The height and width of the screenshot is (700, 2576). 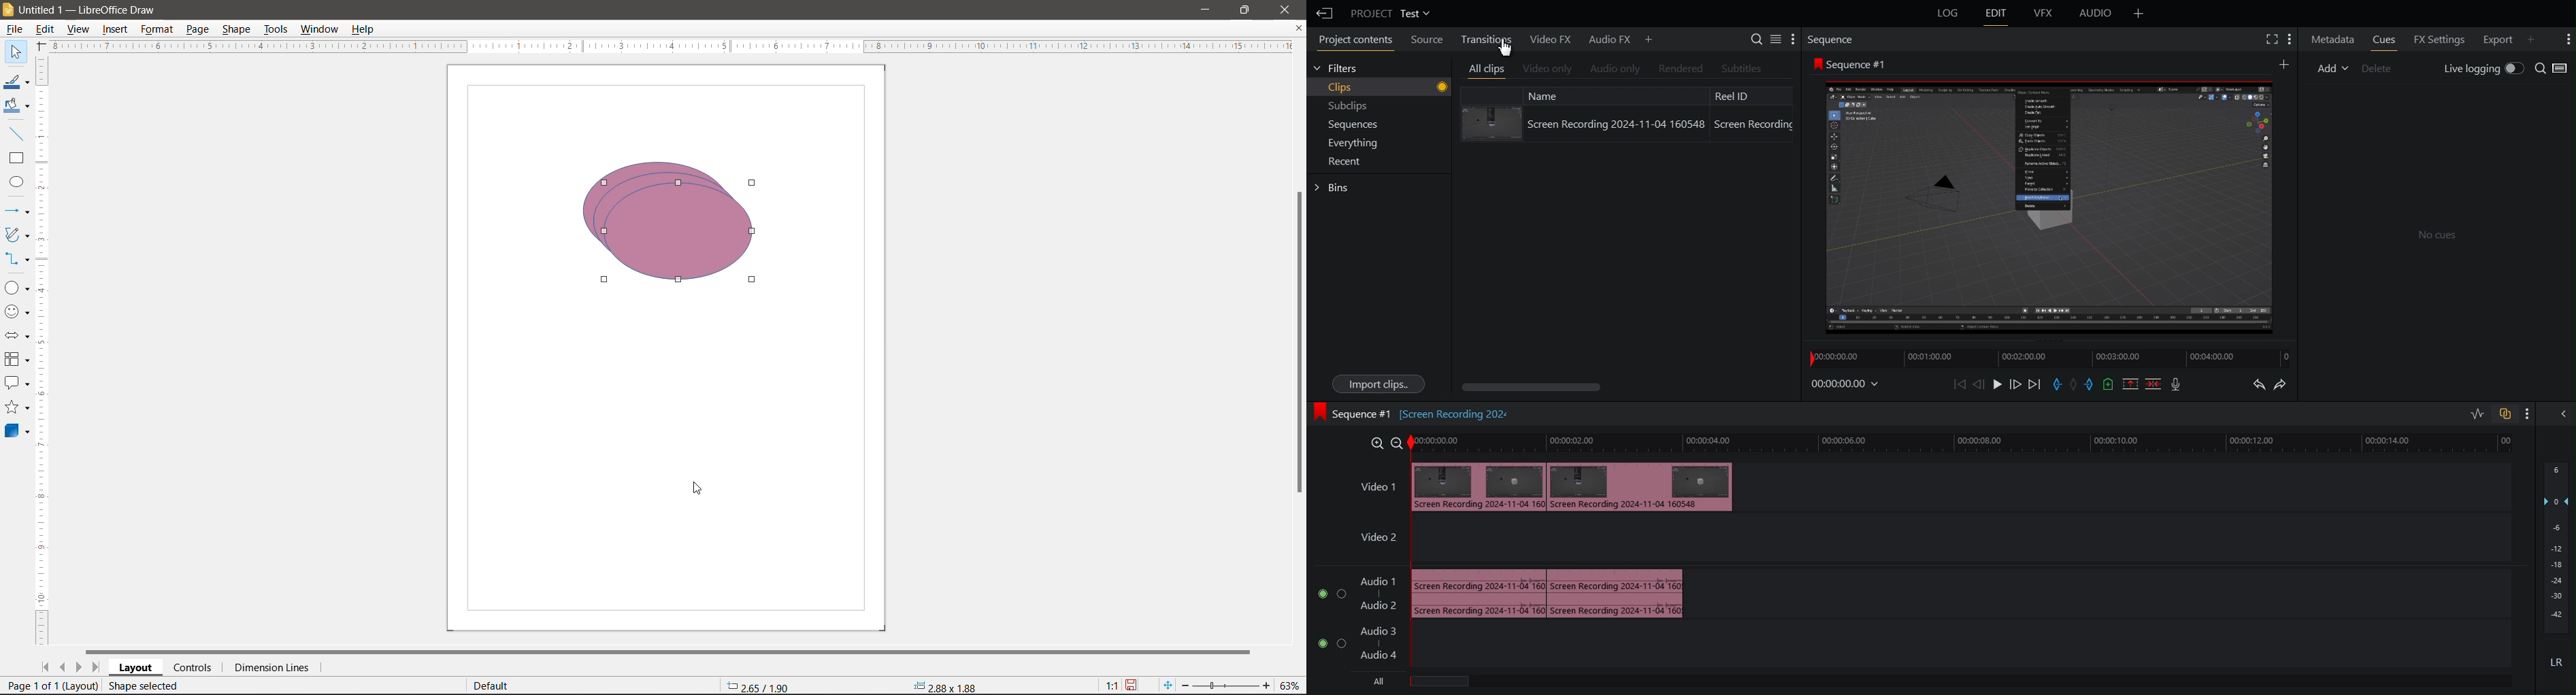 What do you see at coordinates (2139, 13) in the screenshot?
I see `Add` at bounding box center [2139, 13].